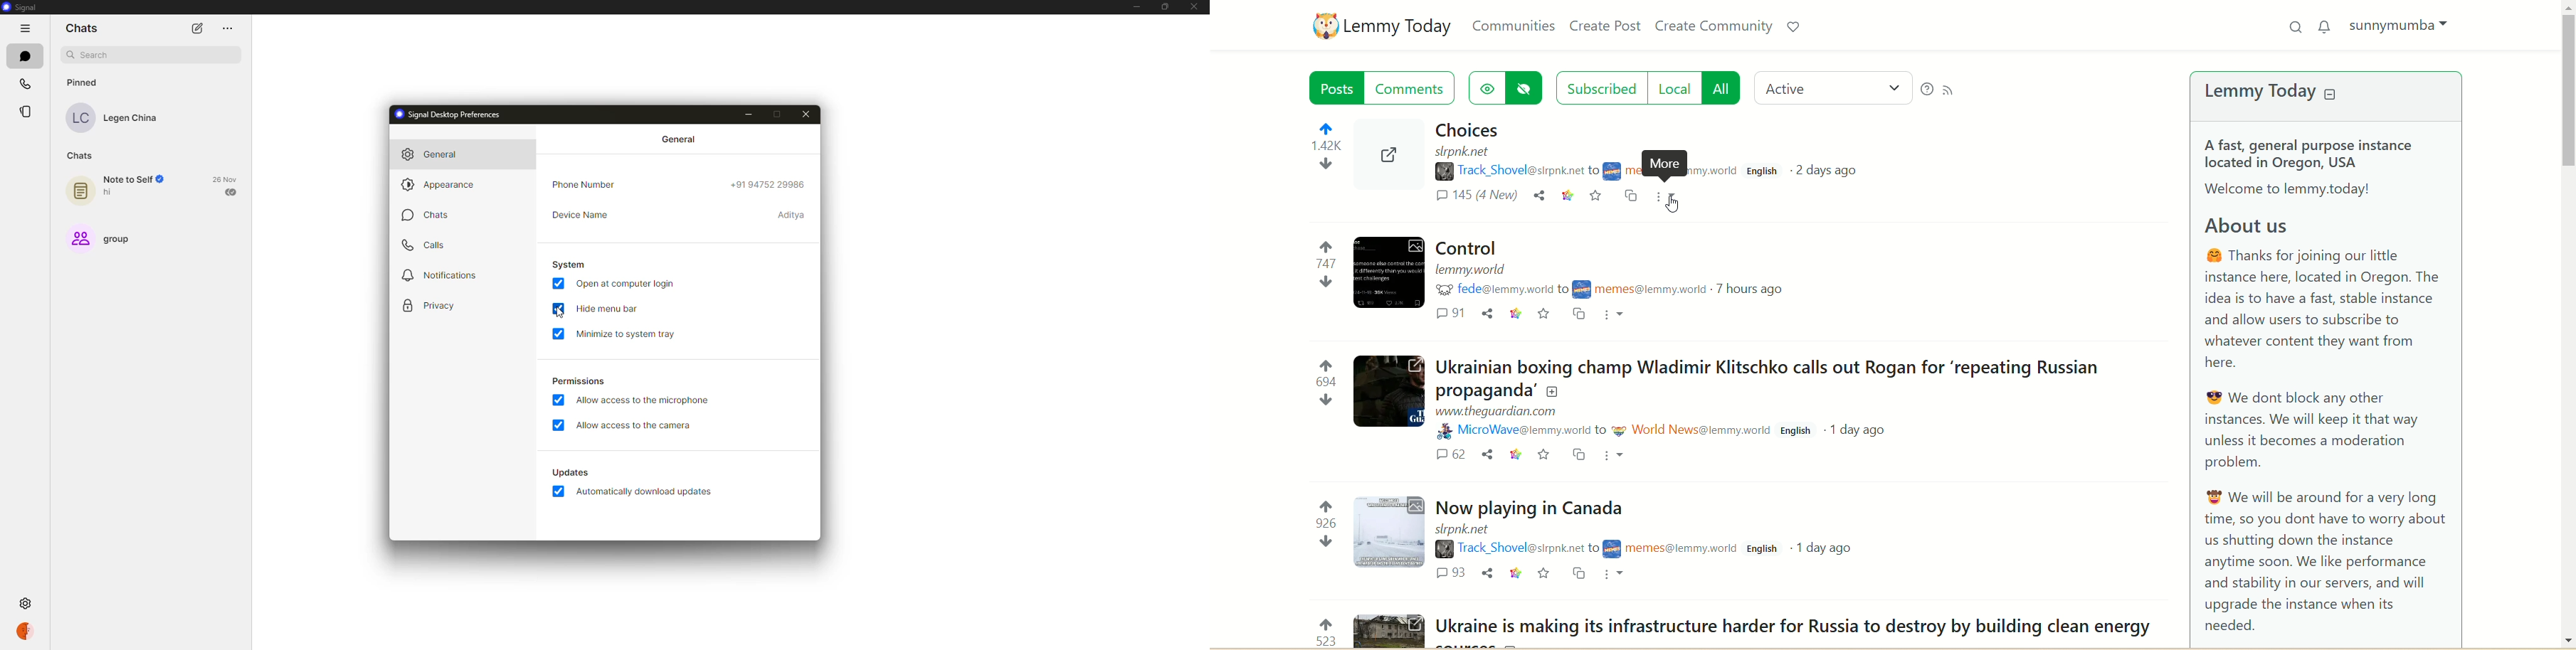 The height and width of the screenshot is (672, 2576). What do you see at coordinates (749, 114) in the screenshot?
I see `minimize` at bounding box center [749, 114].